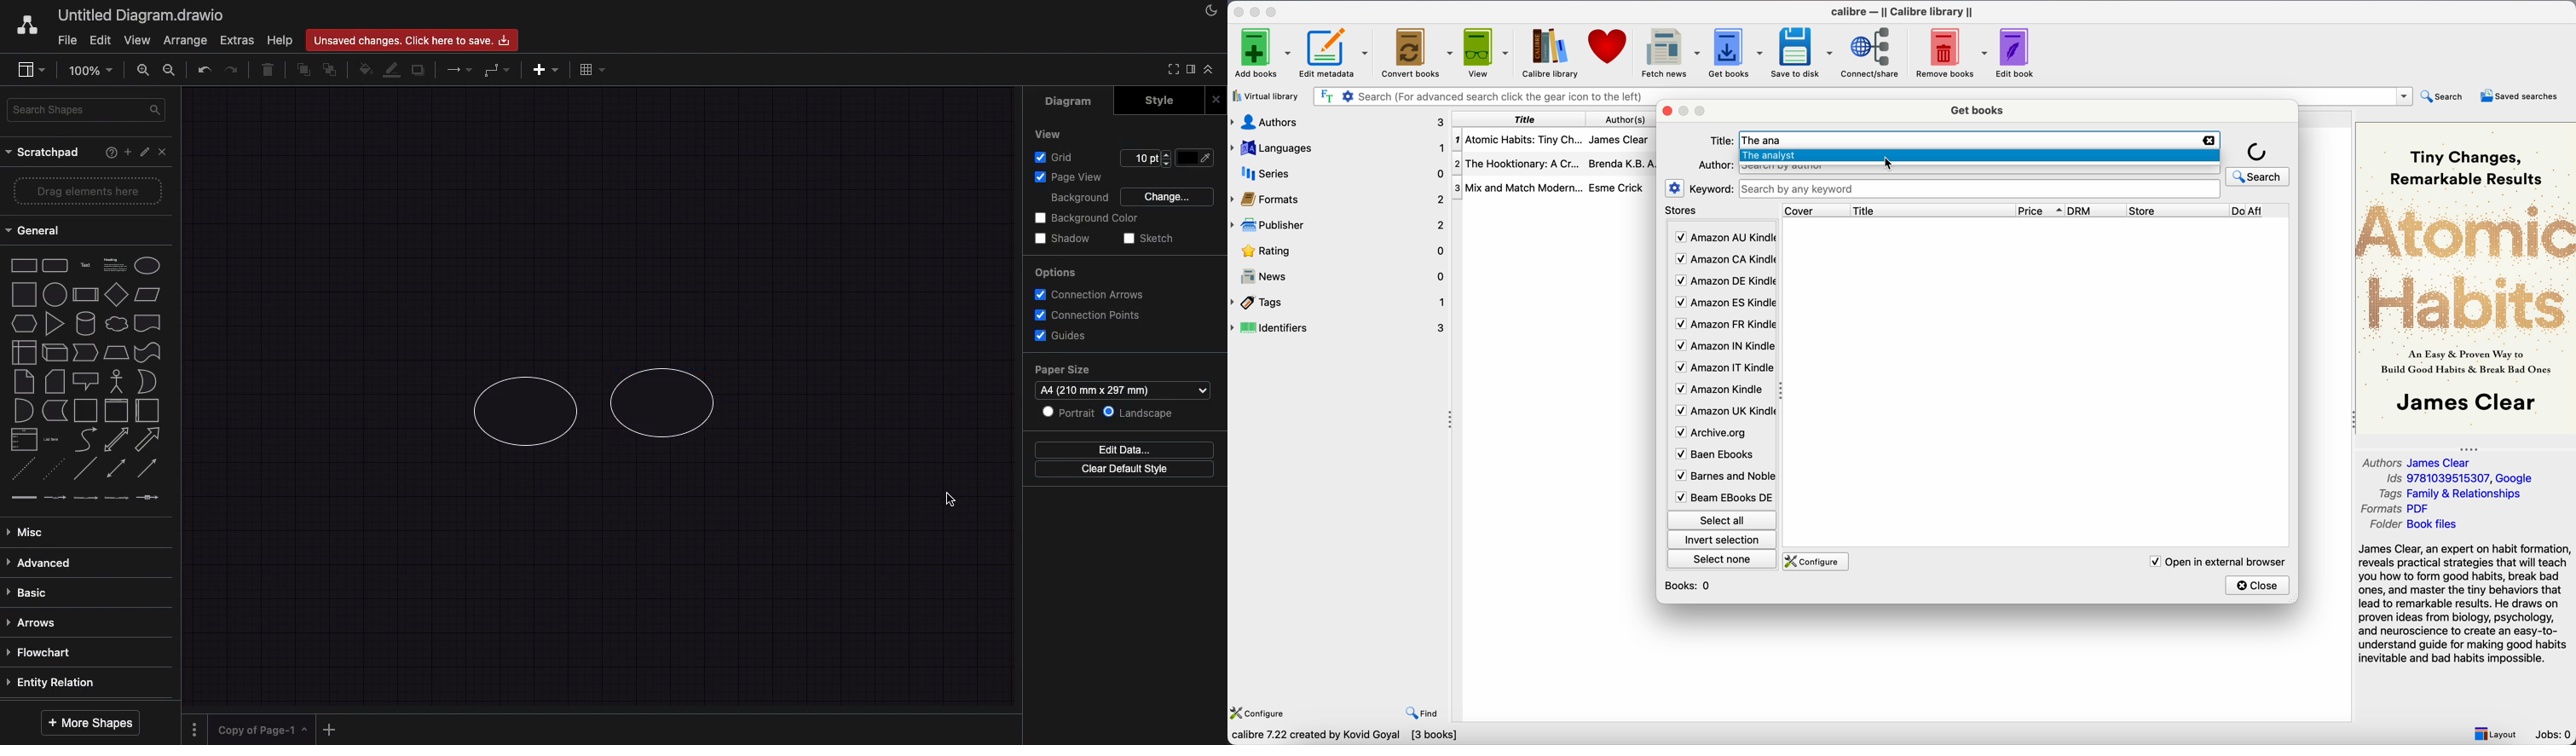 The height and width of the screenshot is (756, 2576). What do you see at coordinates (1070, 413) in the screenshot?
I see `portrait ` at bounding box center [1070, 413].